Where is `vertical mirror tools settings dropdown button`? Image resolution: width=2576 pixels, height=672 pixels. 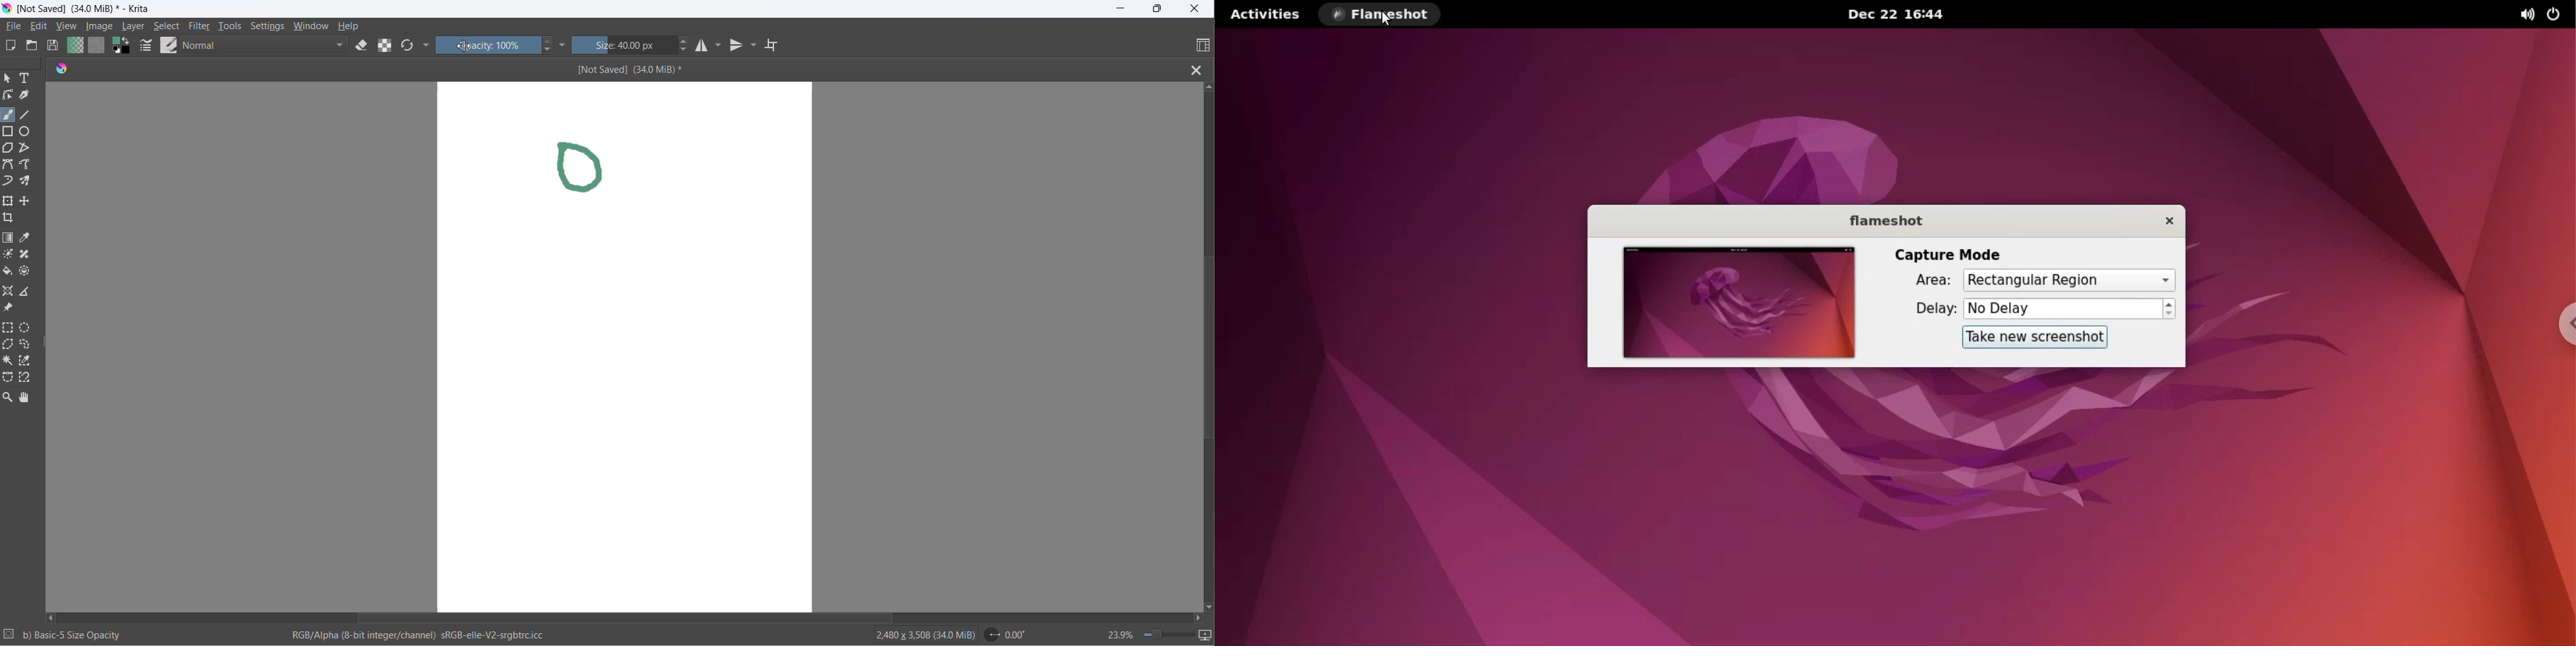 vertical mirror tools settings dropdown button is located at coordinates (755, 46).